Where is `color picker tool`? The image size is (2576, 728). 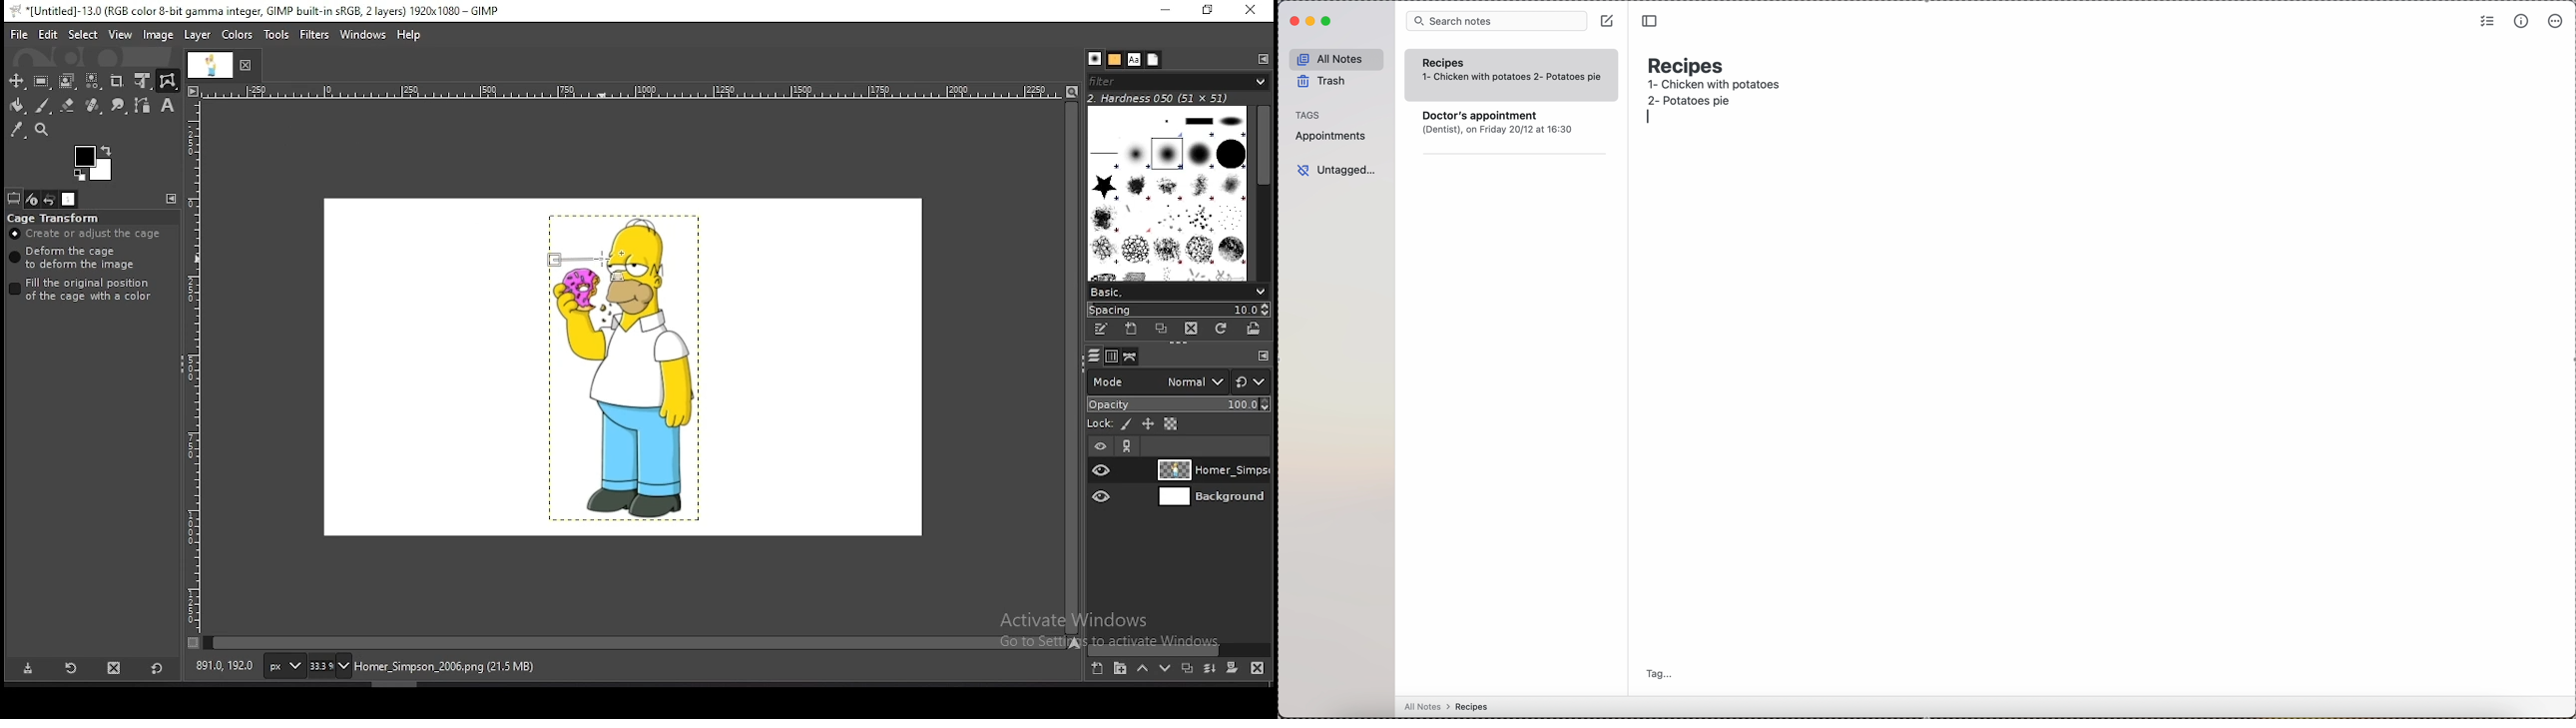 color picker tool is located at coordinates (17, 129).